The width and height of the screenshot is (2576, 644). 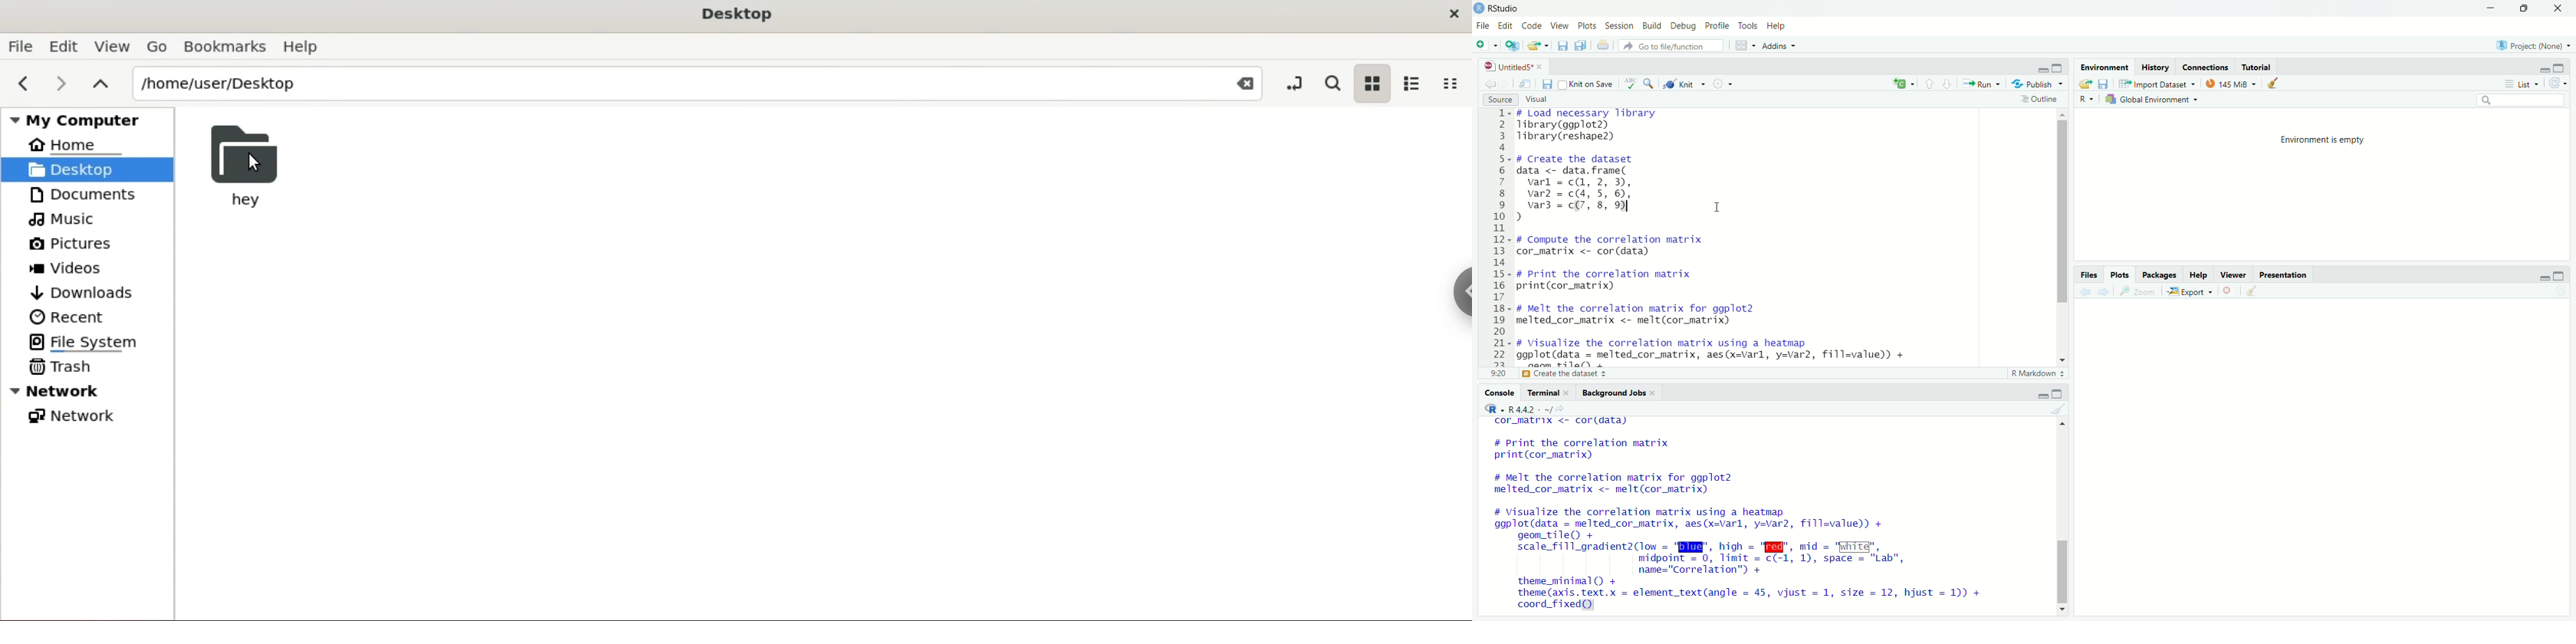 What do you see at coordinates (2521, 100) in the screenshot?
I see `search` at bounding box center [2521, 100].